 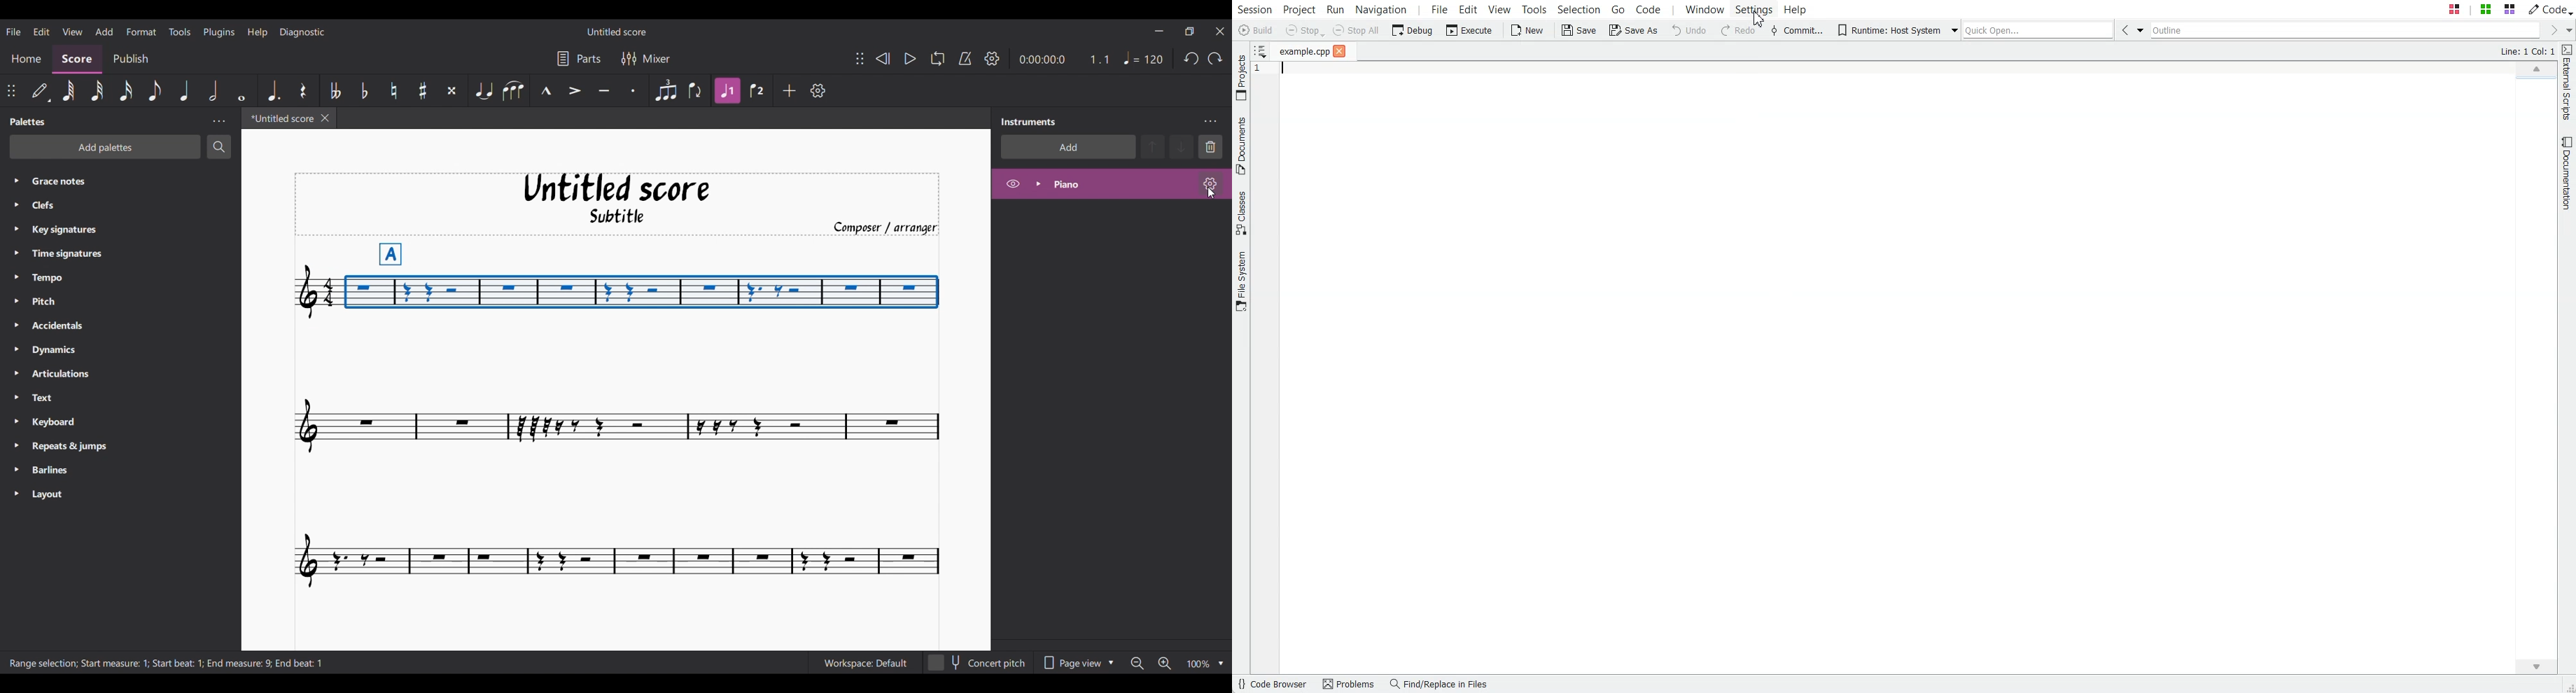 I want to click on Toggle content pitch, so click(x=978, y=662).